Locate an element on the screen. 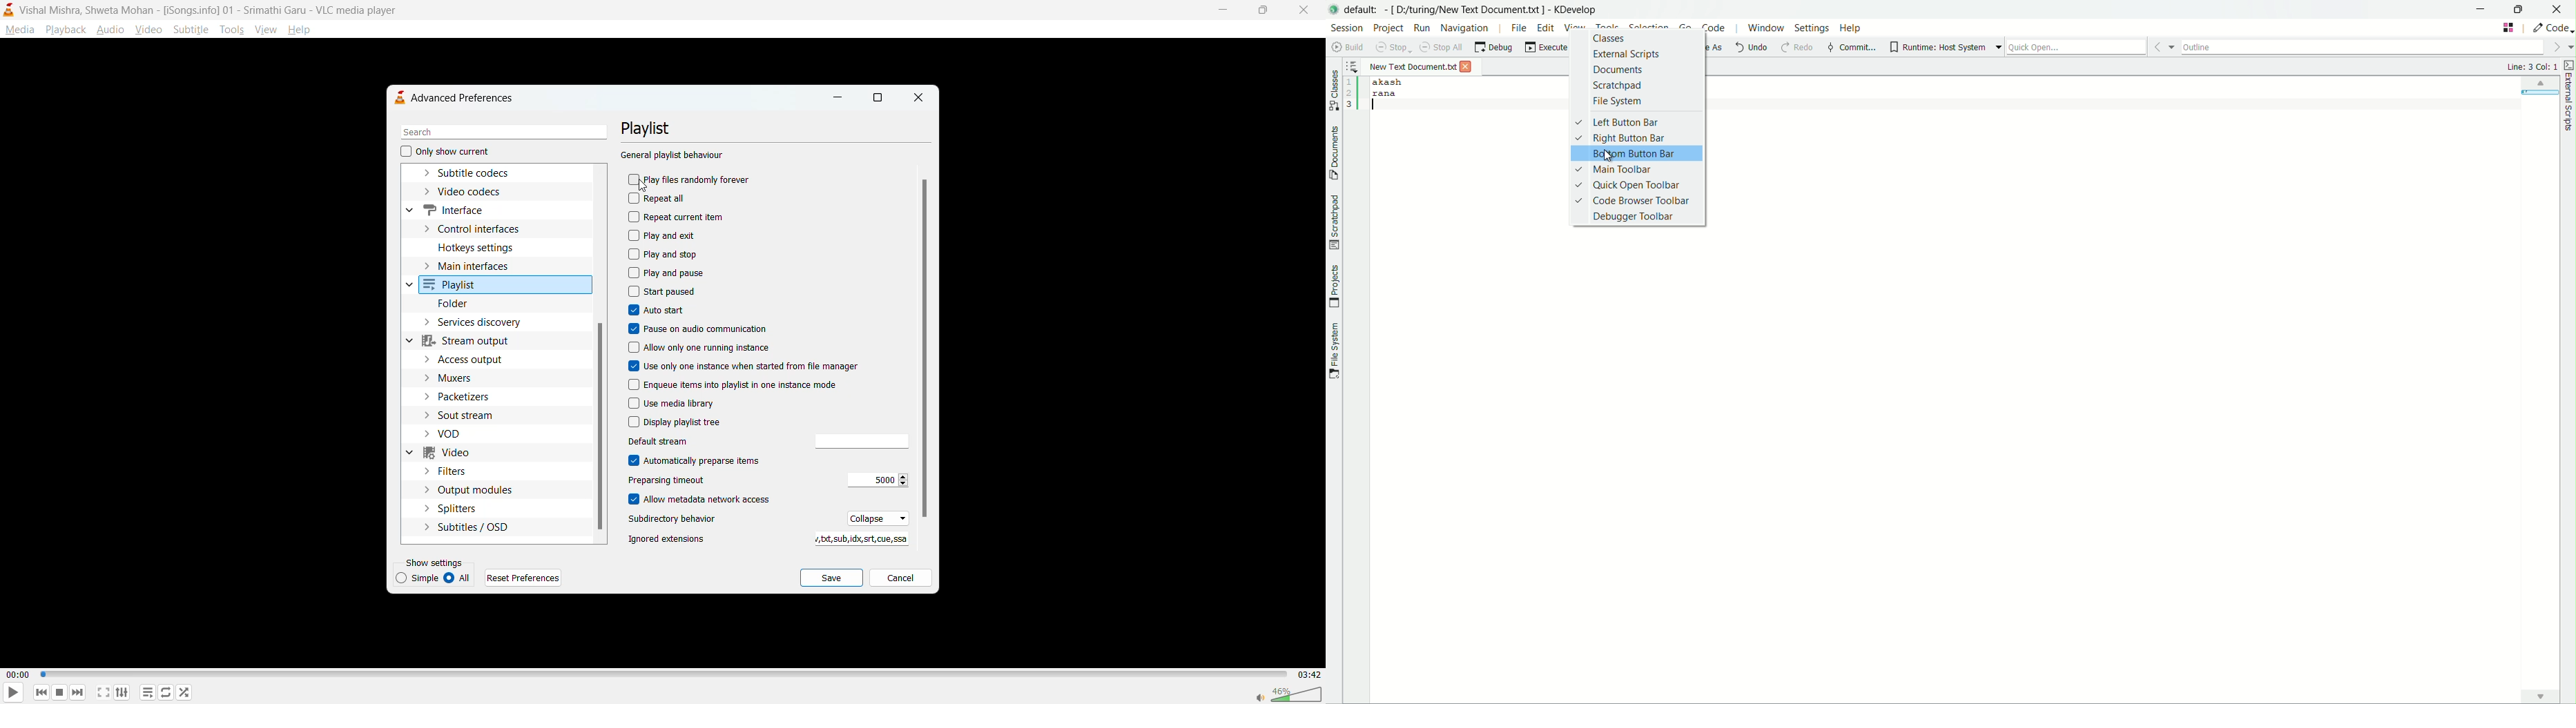  maximize is located at coordinates (878, 99).